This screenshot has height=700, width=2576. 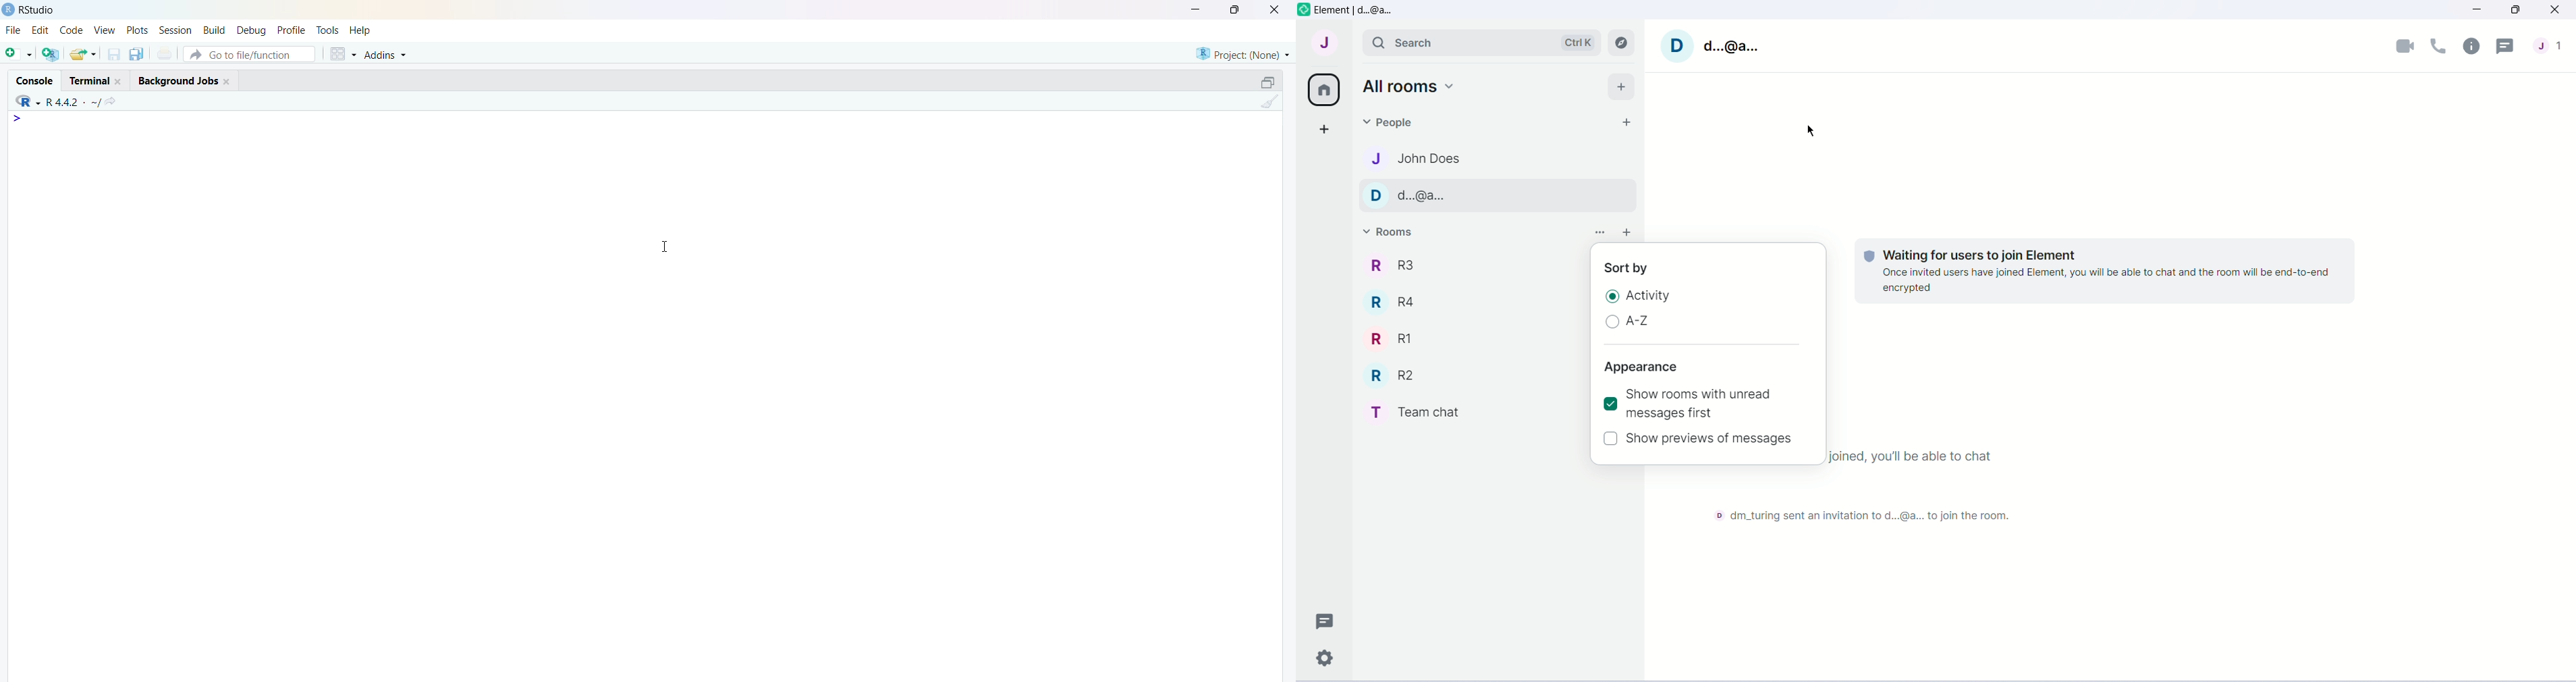 I want to click on waiting for users to join element, so click(x=1999, y=252).